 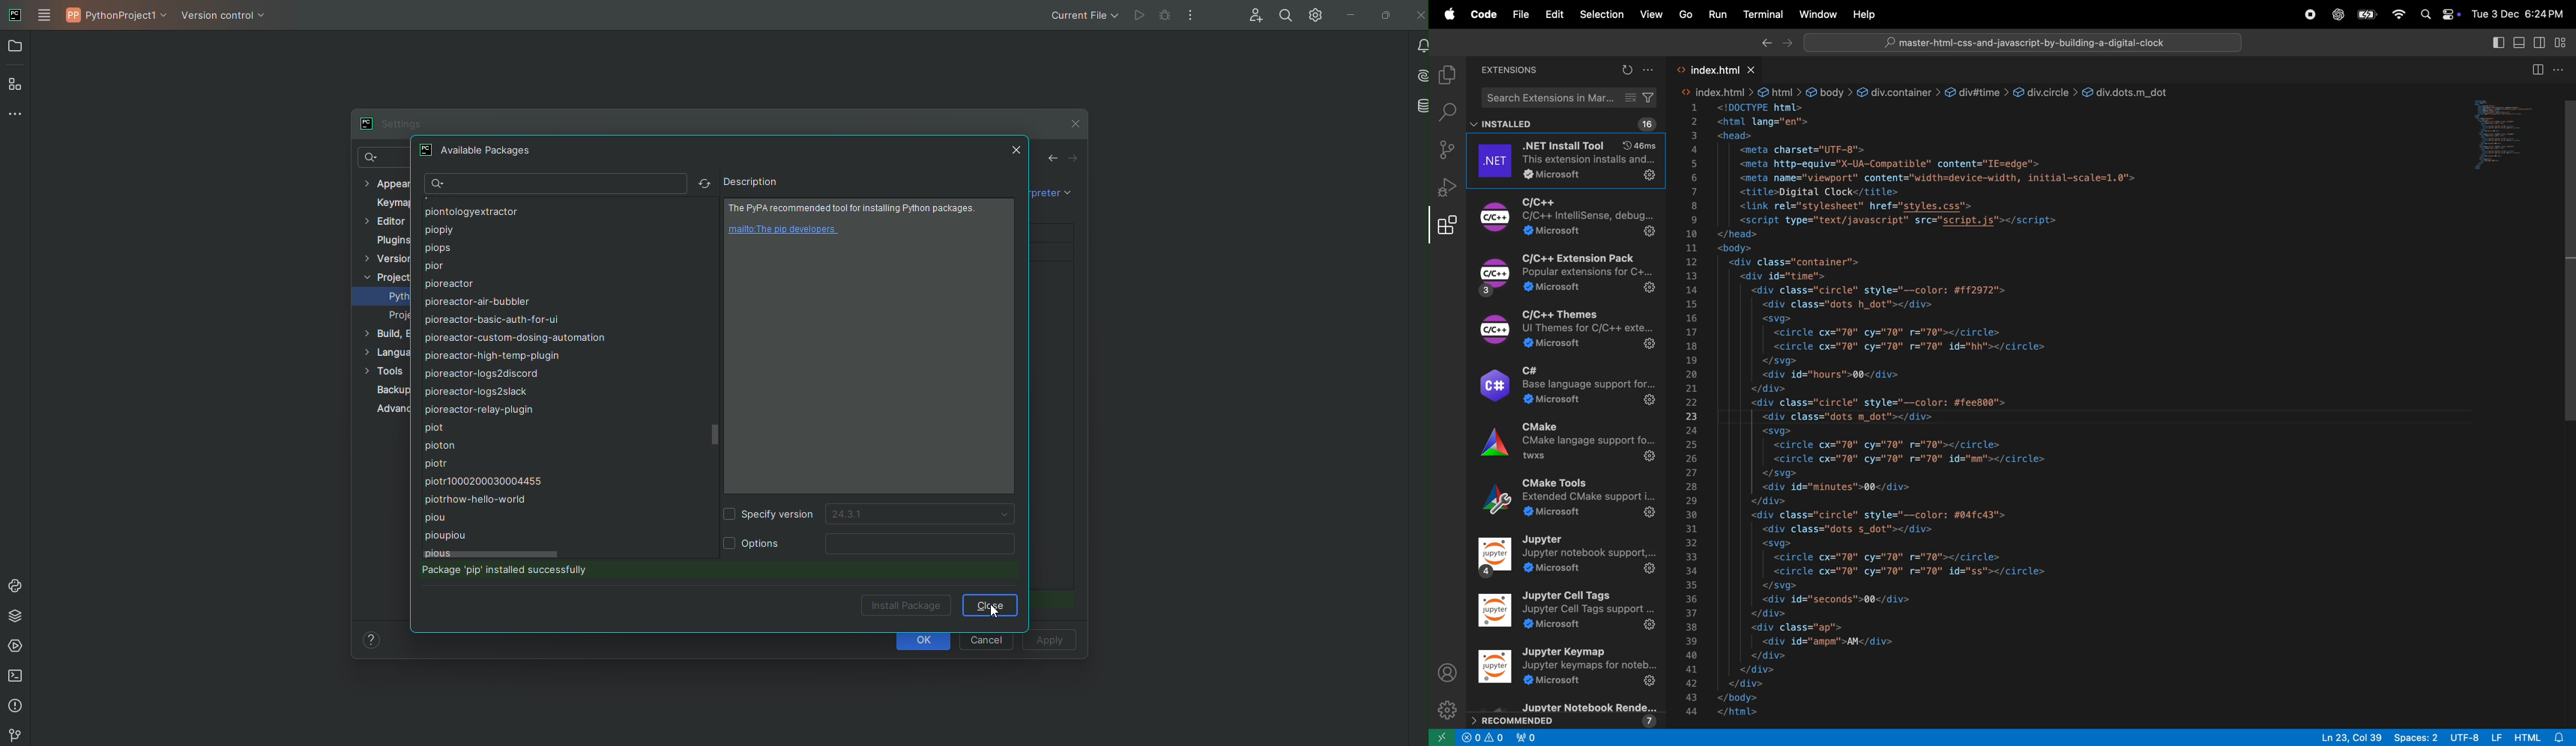 What do you see at coordinates (1788, 43) in the screenshot?
I see `forward` at bounding box center [1788, 43].